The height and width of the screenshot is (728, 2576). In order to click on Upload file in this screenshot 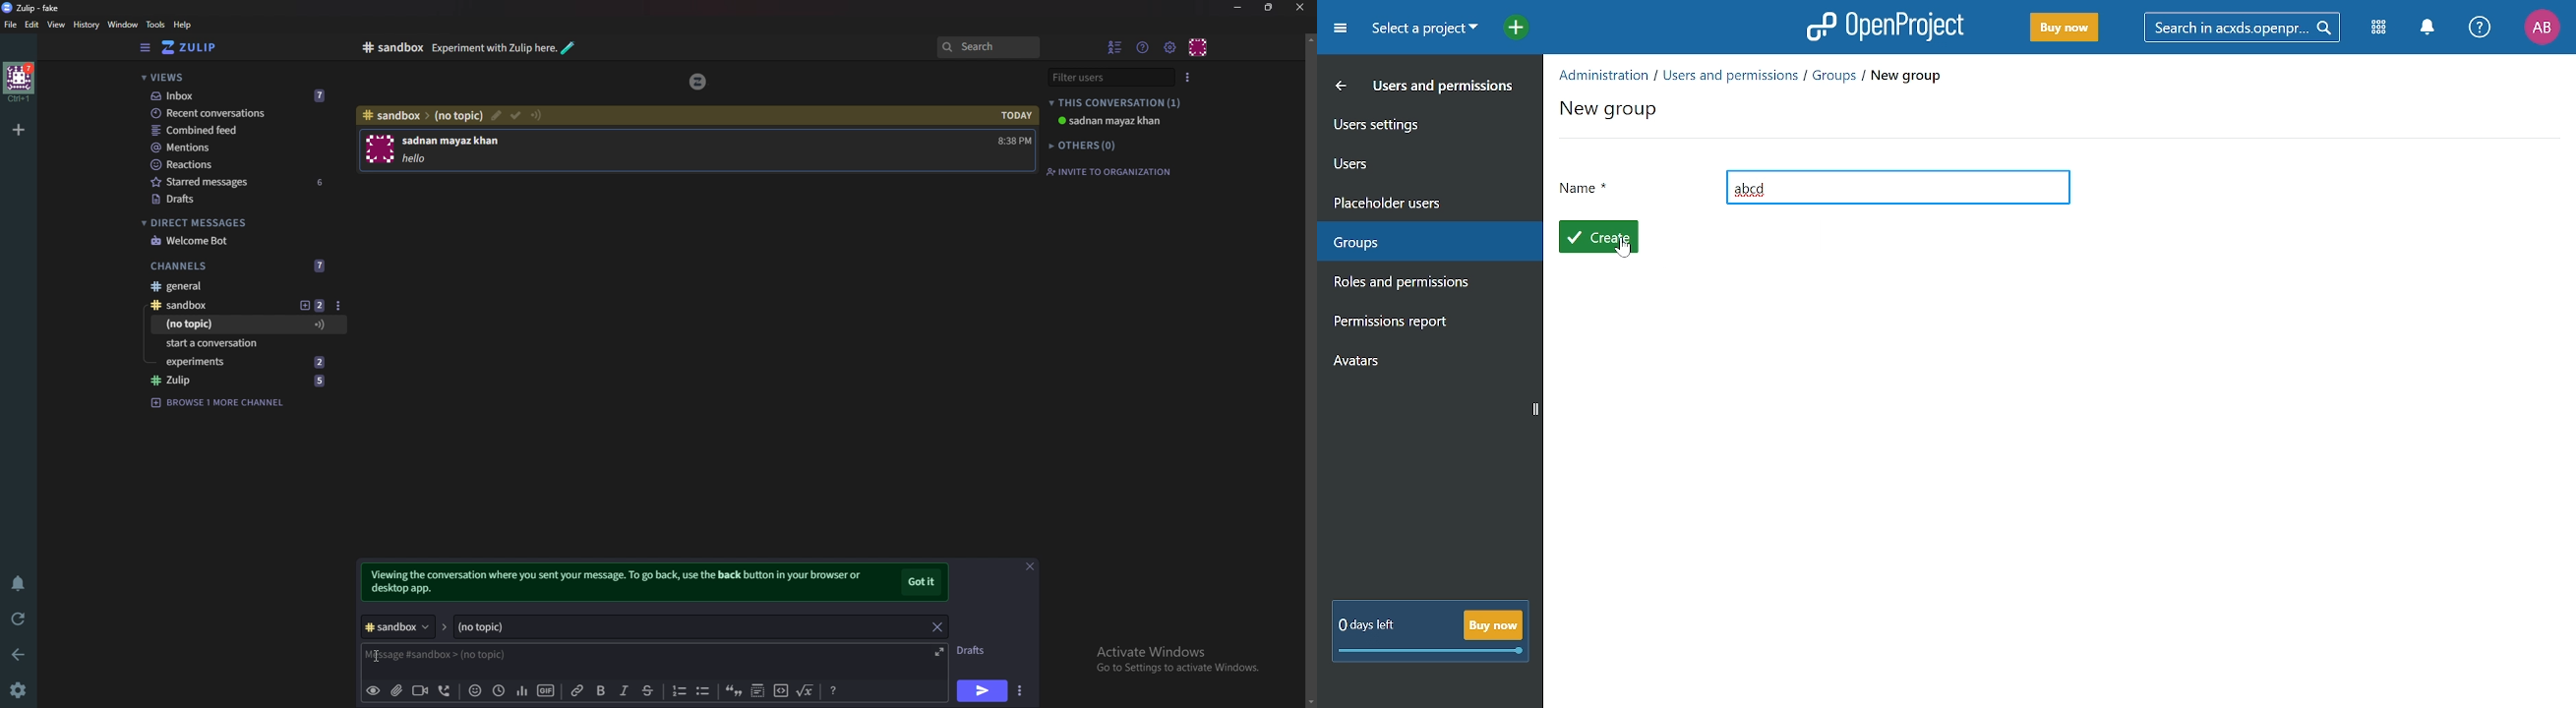, I will do `click(397, 690)`.